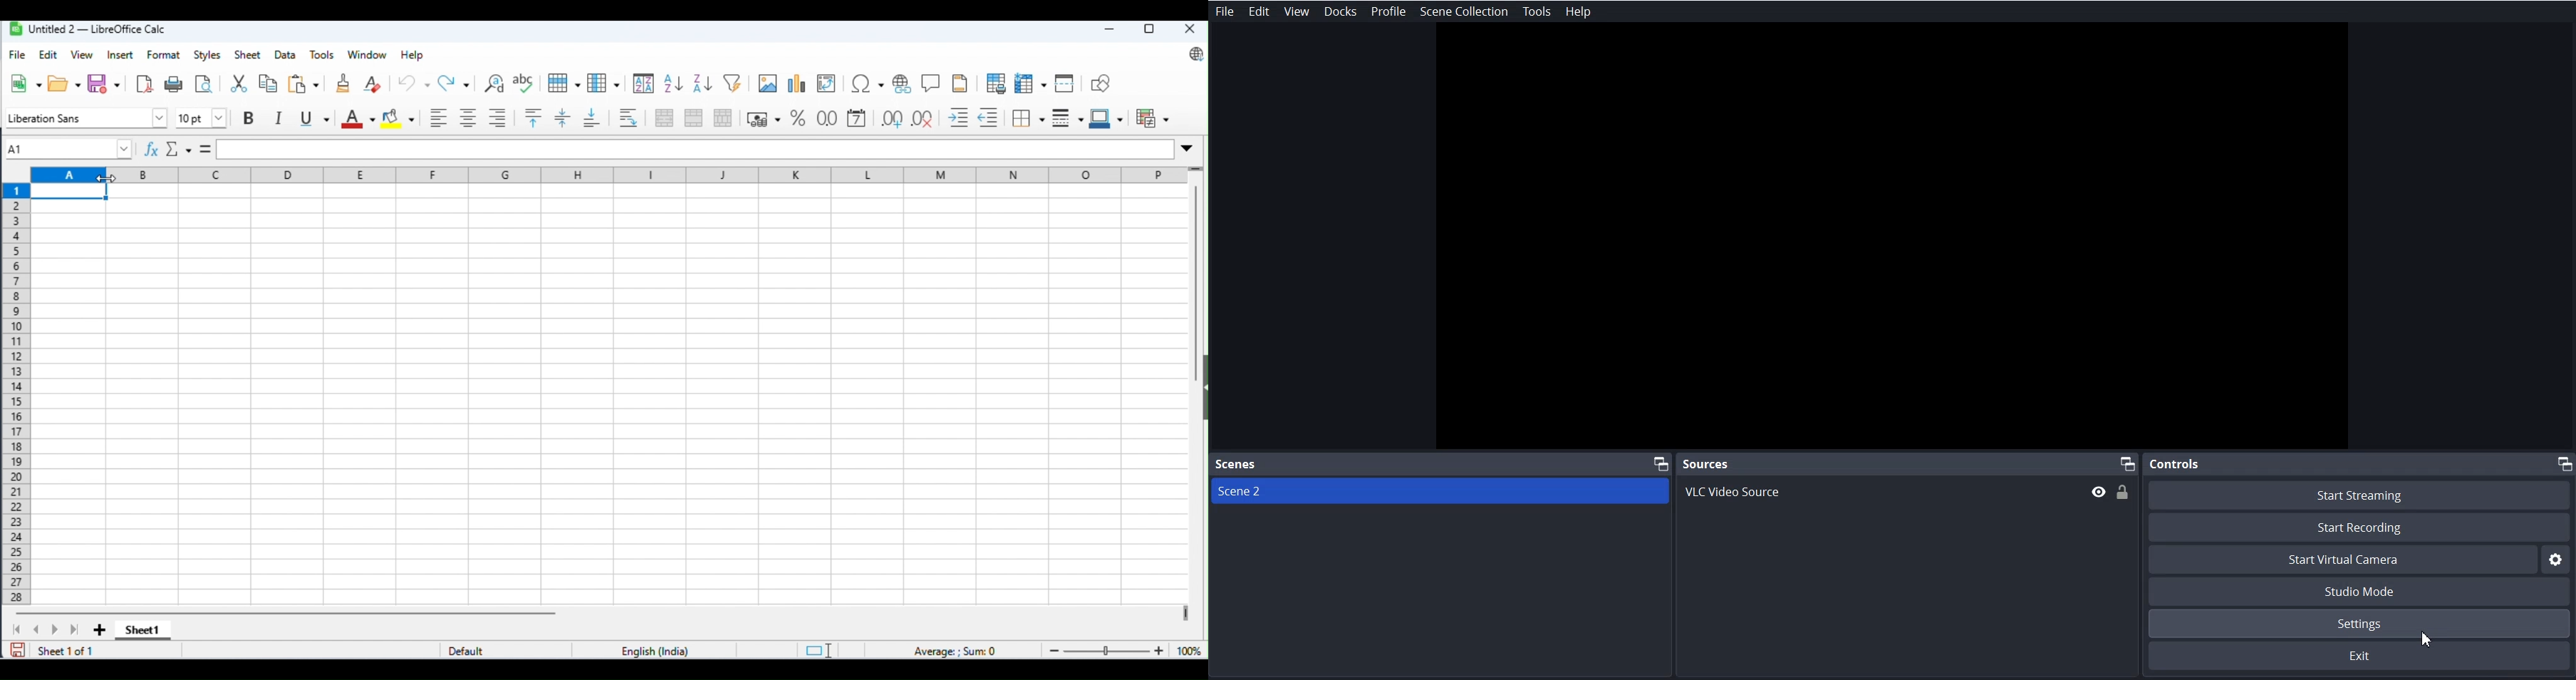 This screenshot has height=700, width=2576. What do you see at coordinates (468, 117) in the screenshot?
I see `align center` at bounding box center [468, 117].